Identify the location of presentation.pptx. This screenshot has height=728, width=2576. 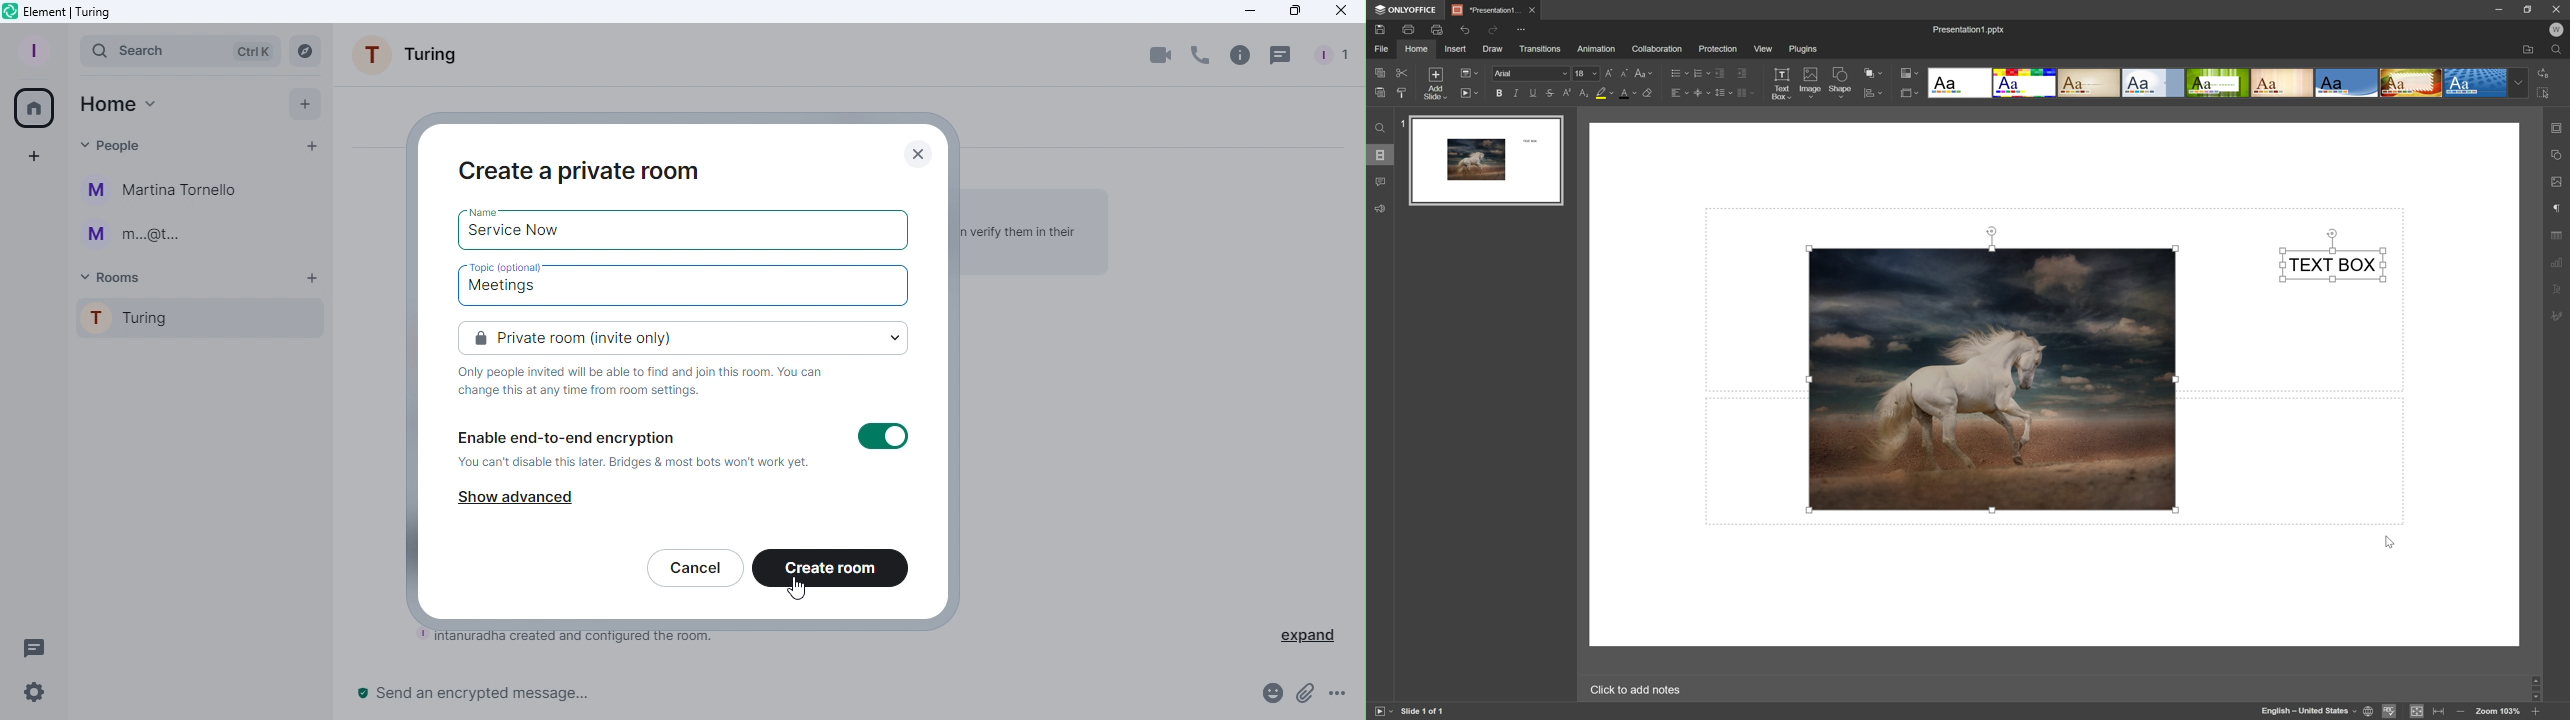
(1968, 29).